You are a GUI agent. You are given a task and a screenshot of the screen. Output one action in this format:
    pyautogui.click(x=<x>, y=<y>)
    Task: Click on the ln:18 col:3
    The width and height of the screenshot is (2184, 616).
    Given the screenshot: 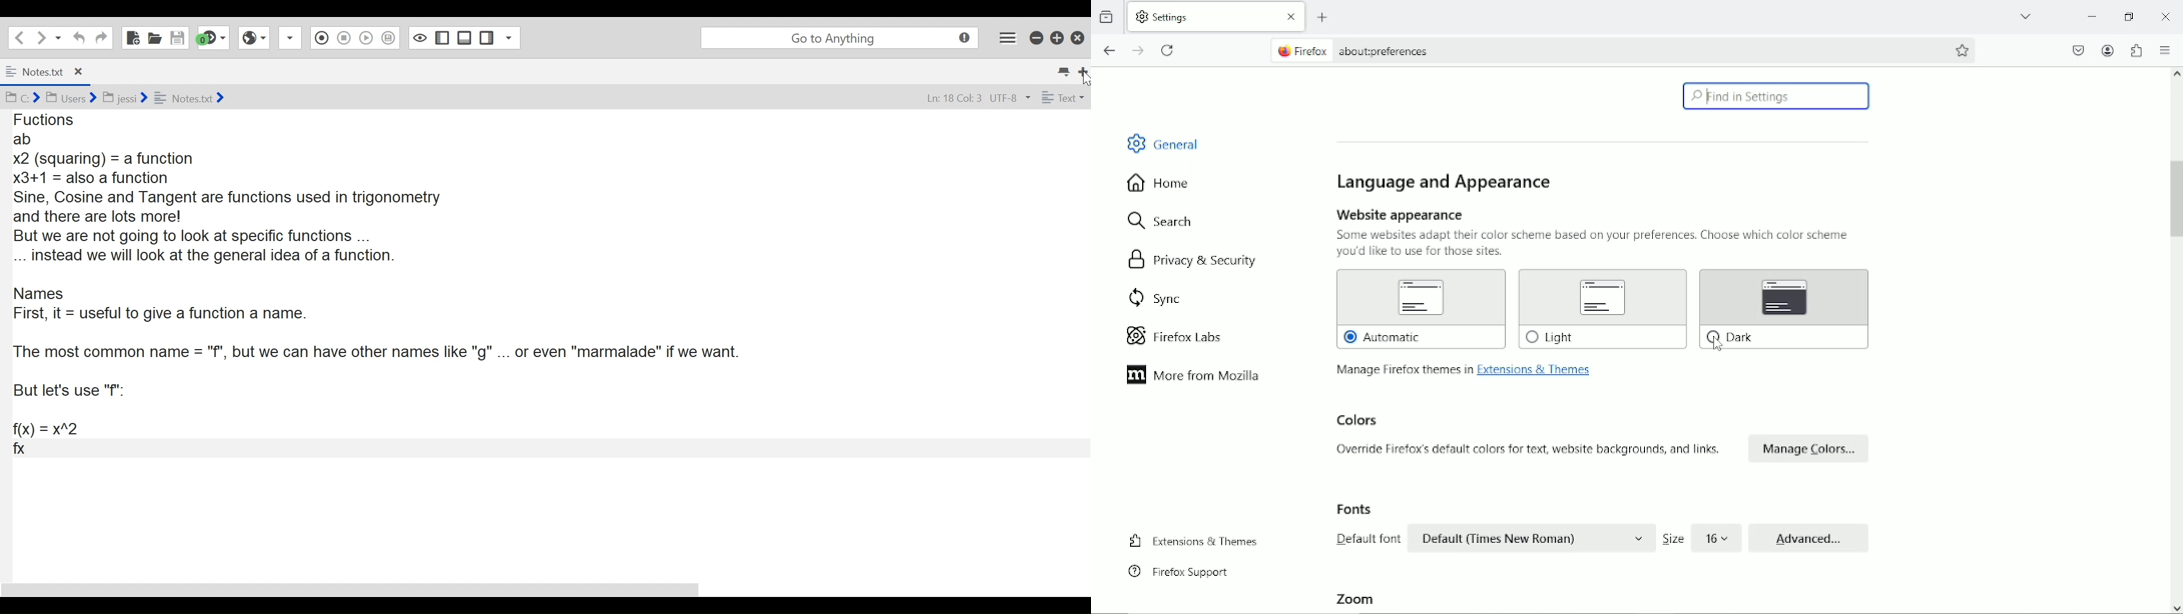 What is the action you would take?
    pyautogui.click(x=951, y=99)
    